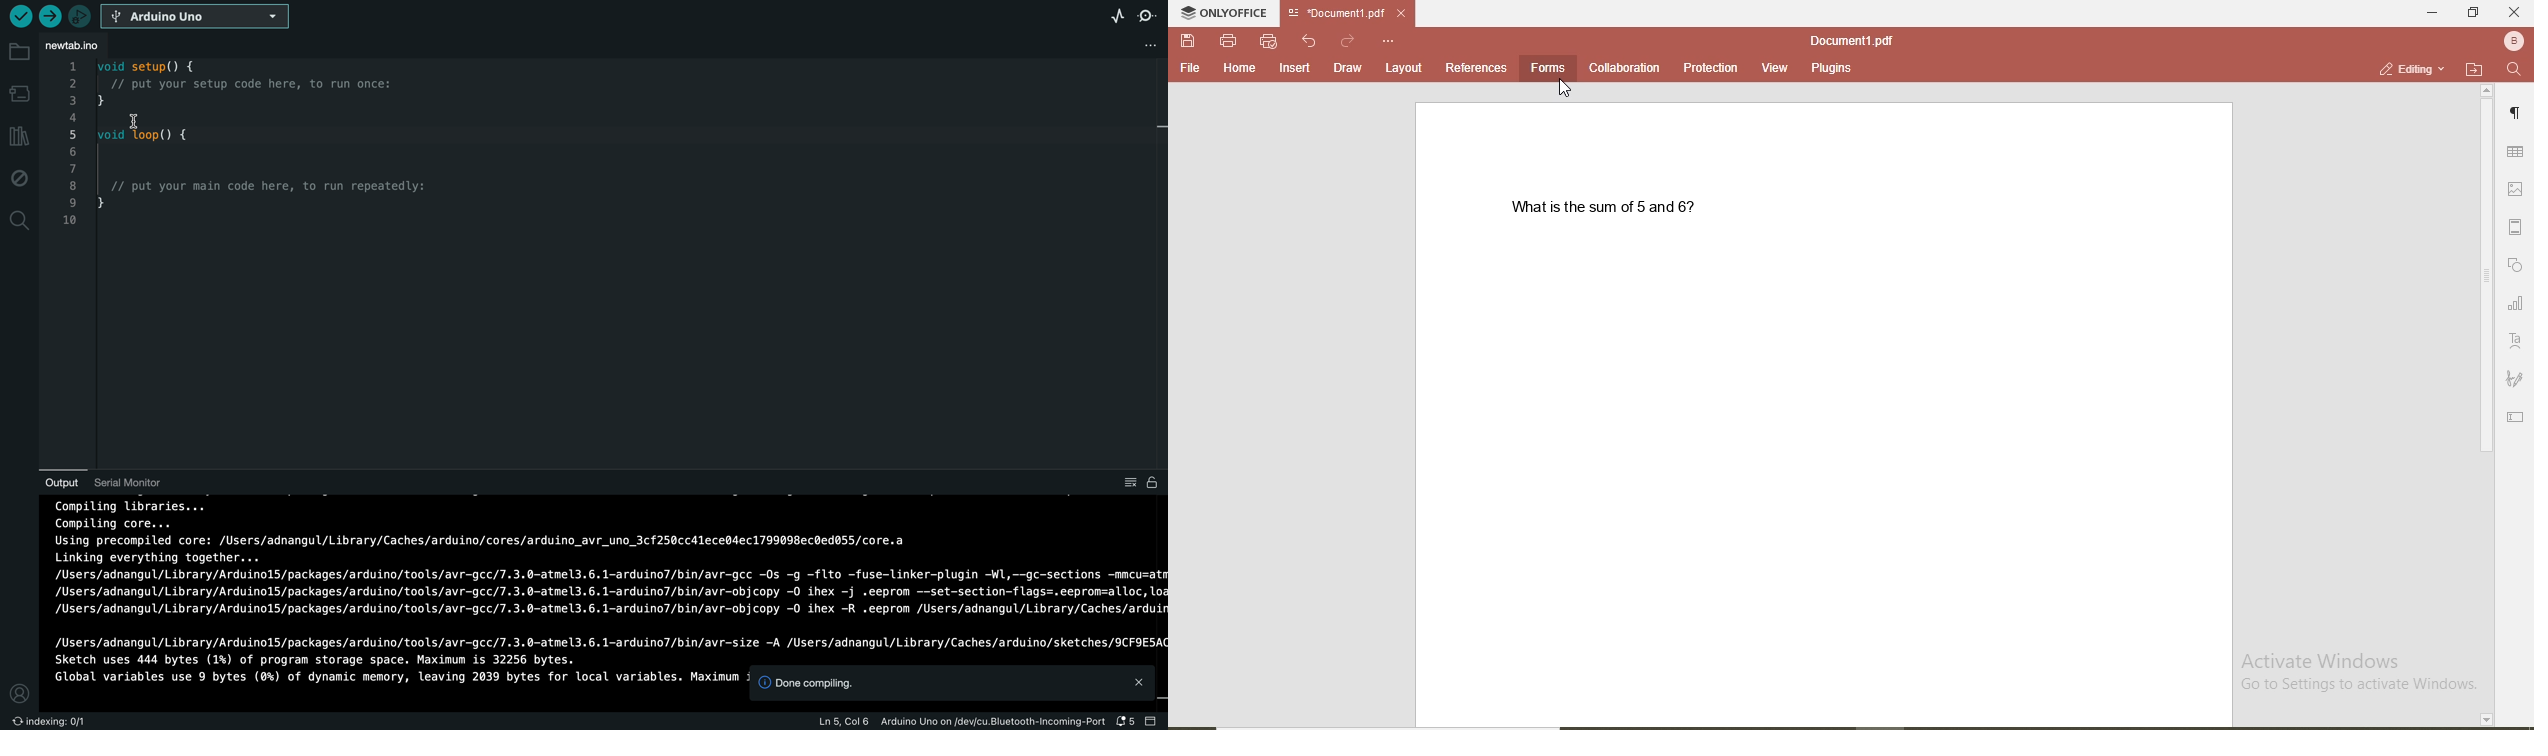  Describe the element at coordinates (1606, 209) in the screenshot. I see `what is the sum of 5 and 6?` at that location.